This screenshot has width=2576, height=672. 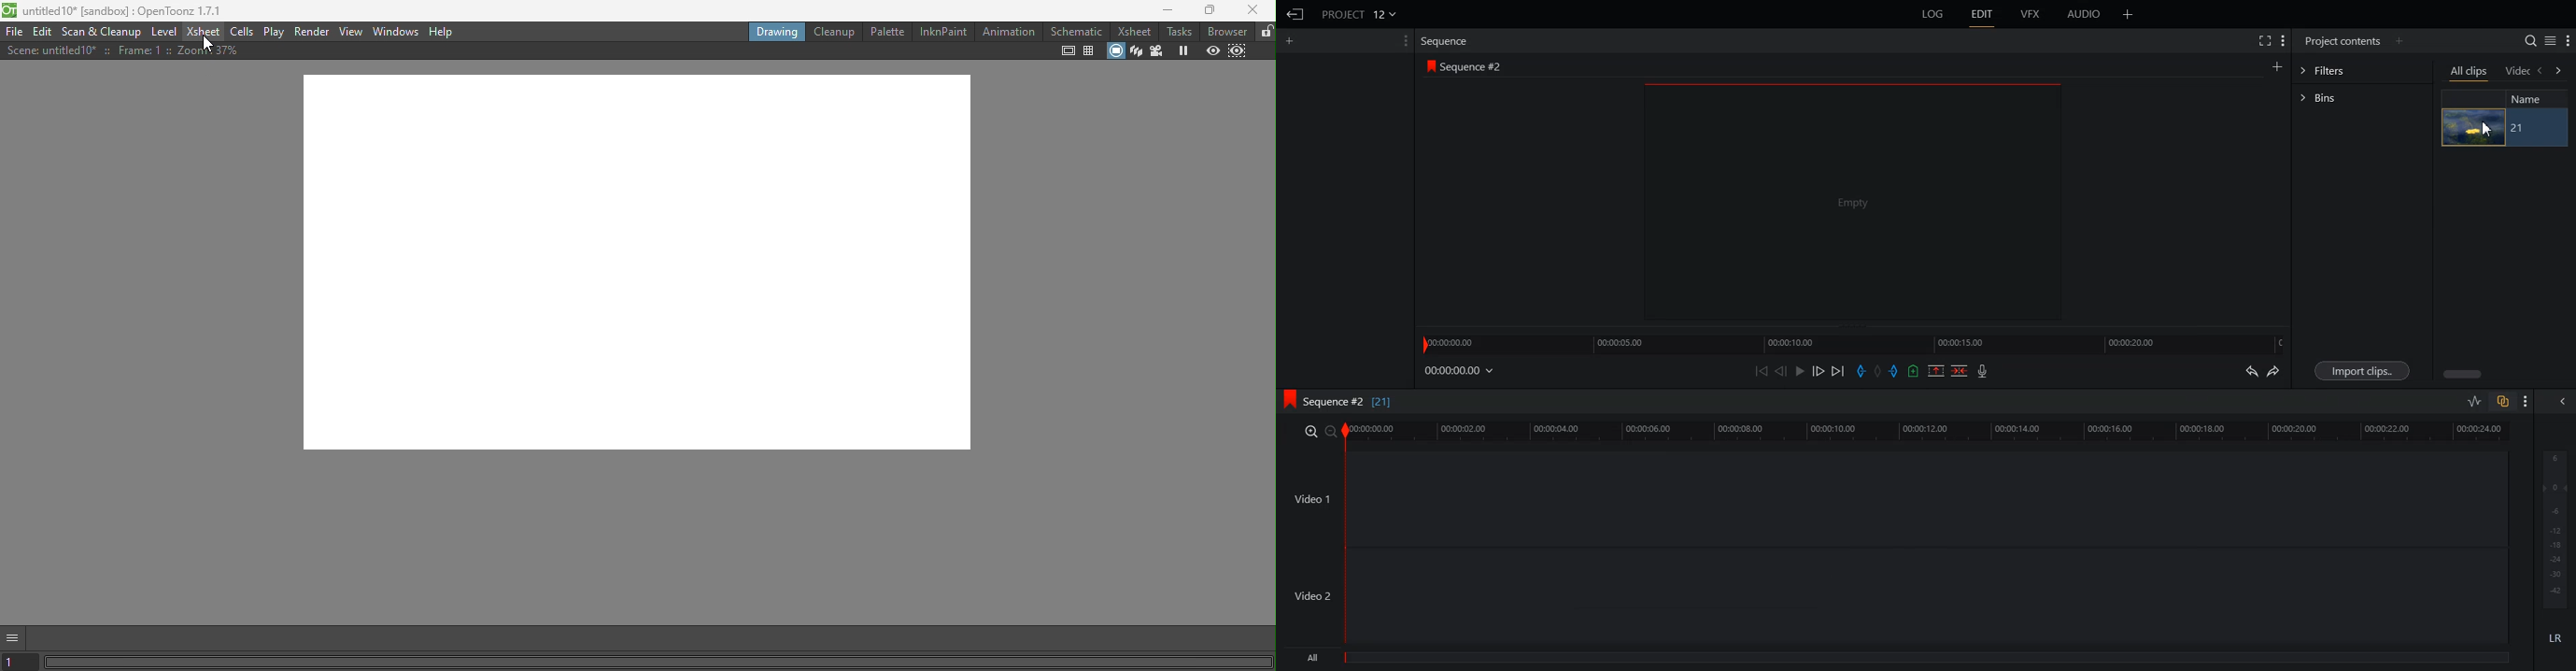 I want to click on Add Cue in the current video, so click(x=1914, y=370).